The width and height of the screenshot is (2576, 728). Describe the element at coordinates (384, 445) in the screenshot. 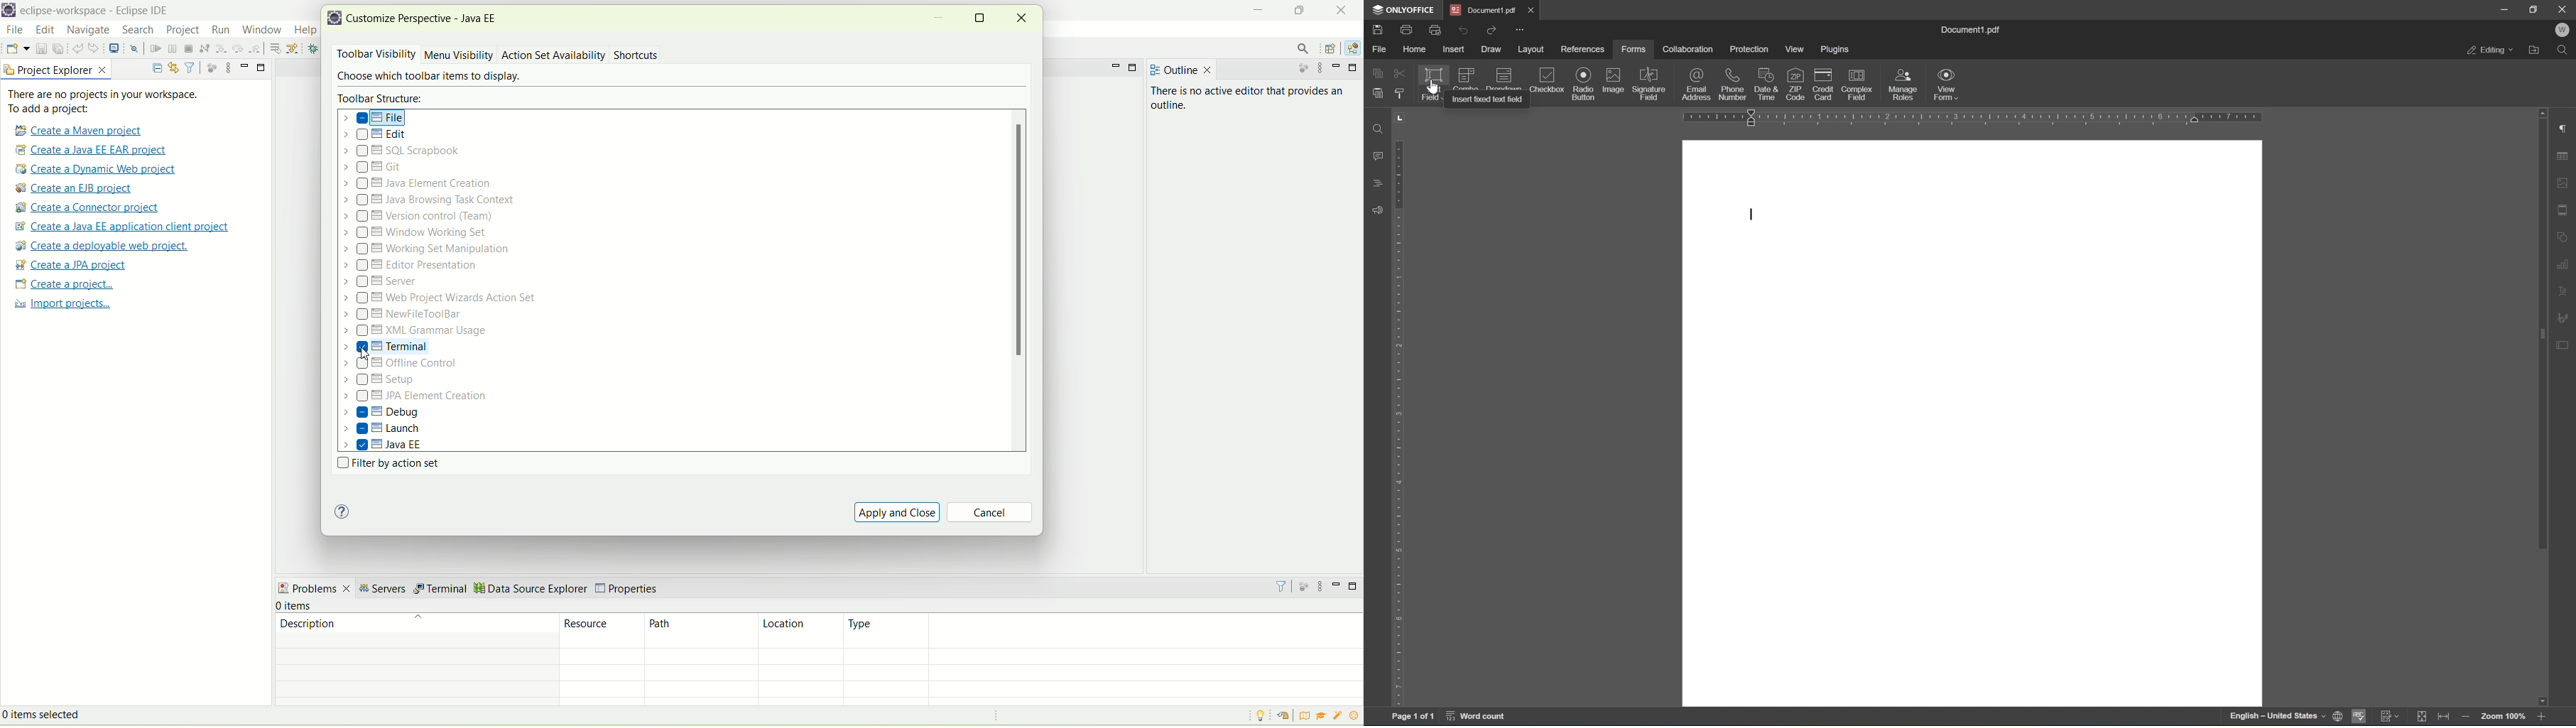

I see `Java EE` at that location.